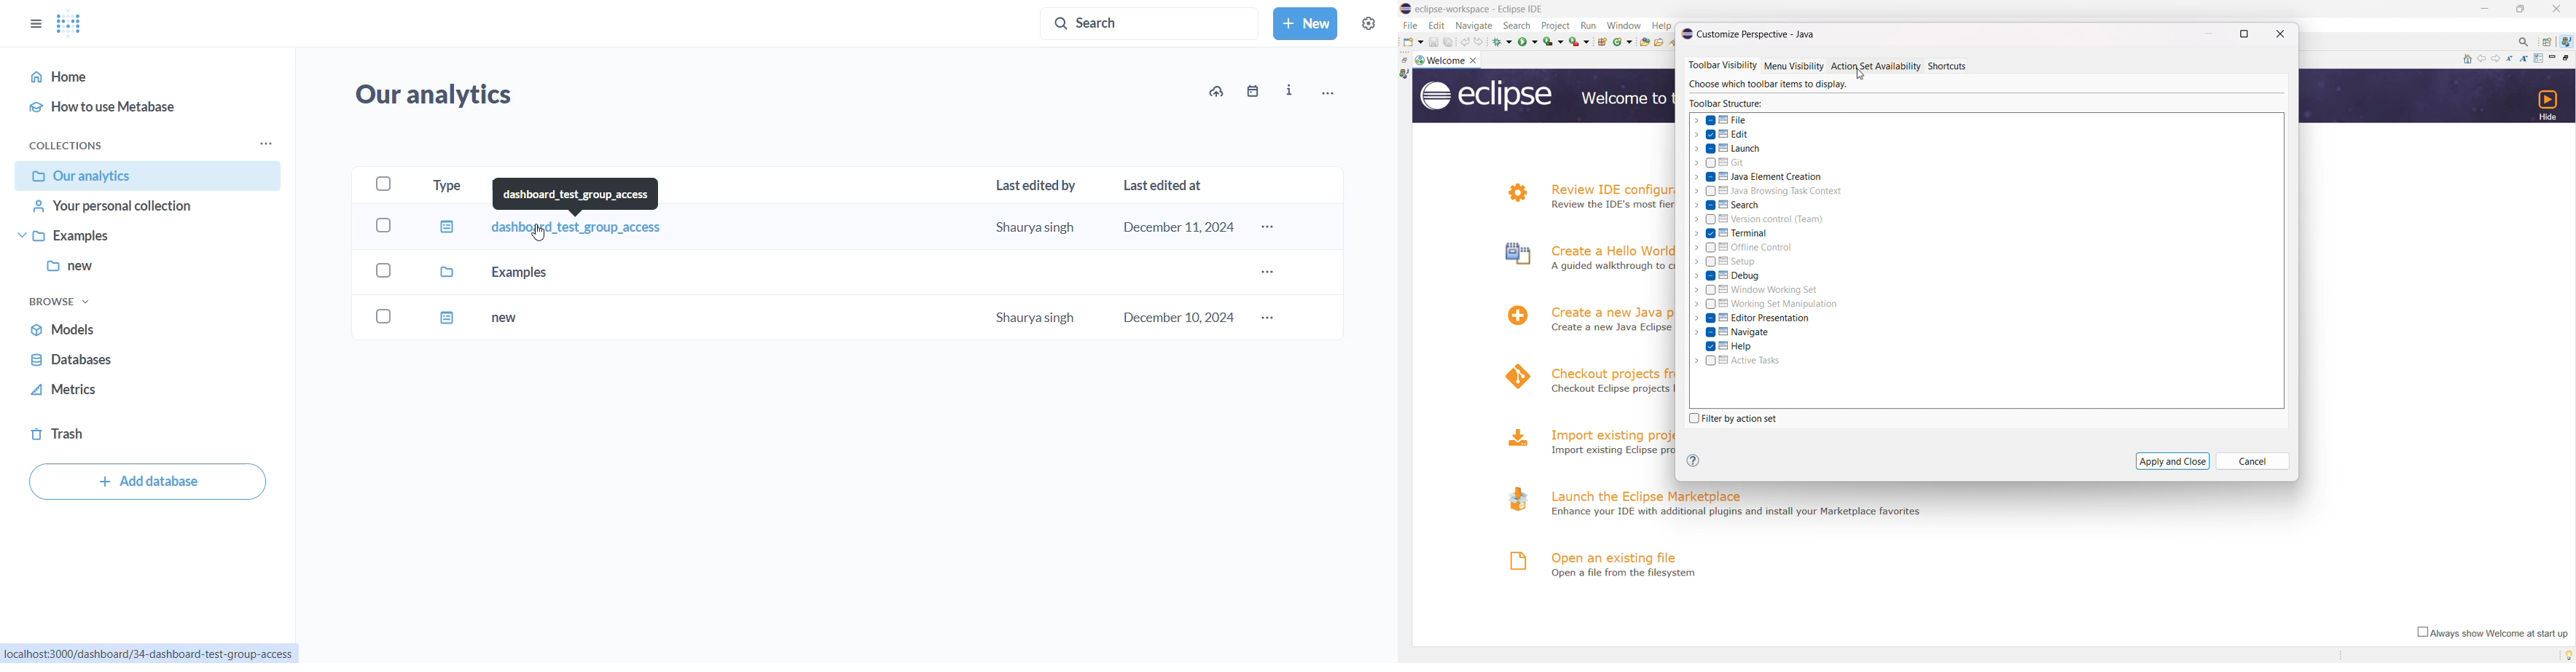 This screenshot has width=2576, height=672. Describe the element at coordinates (2558, 9) in the screenshot. I see `close` at that location.